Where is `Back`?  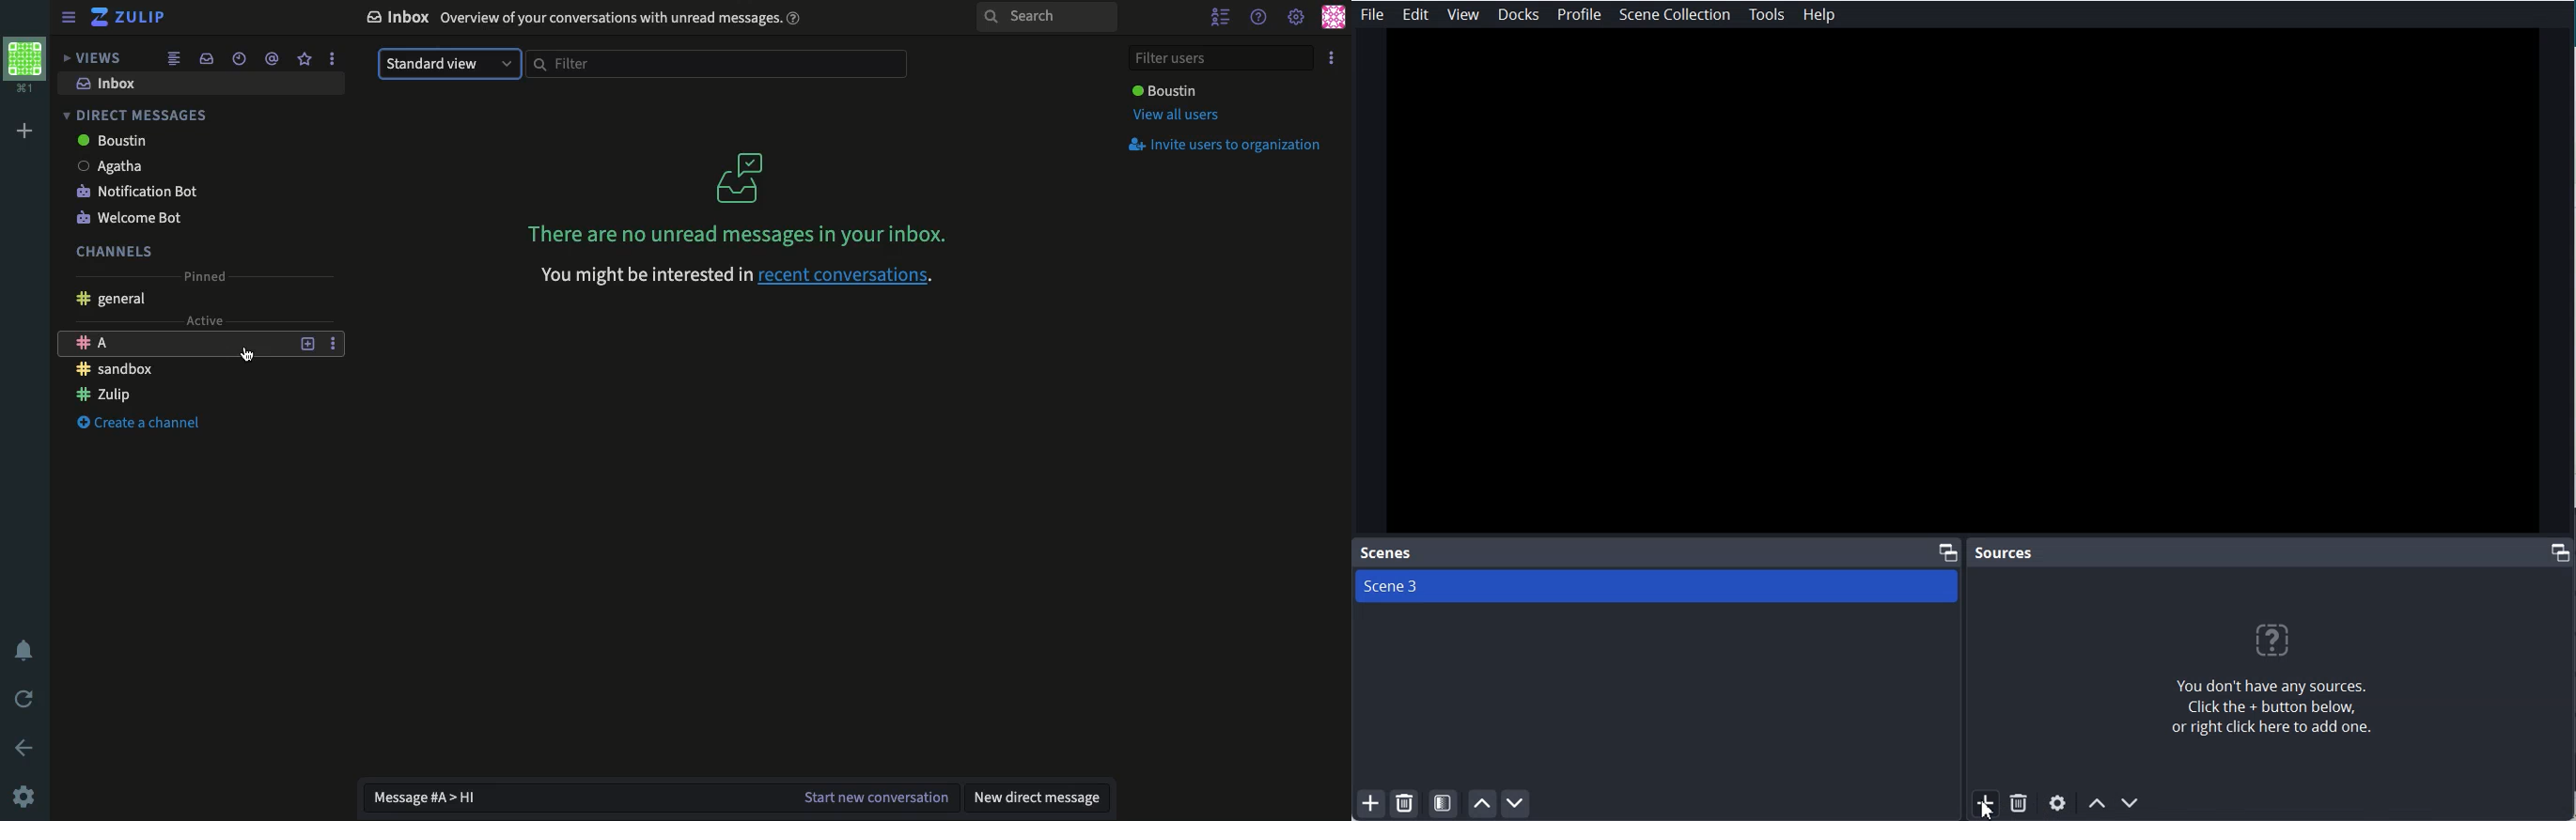 Back is located at coordinates (26, 748).